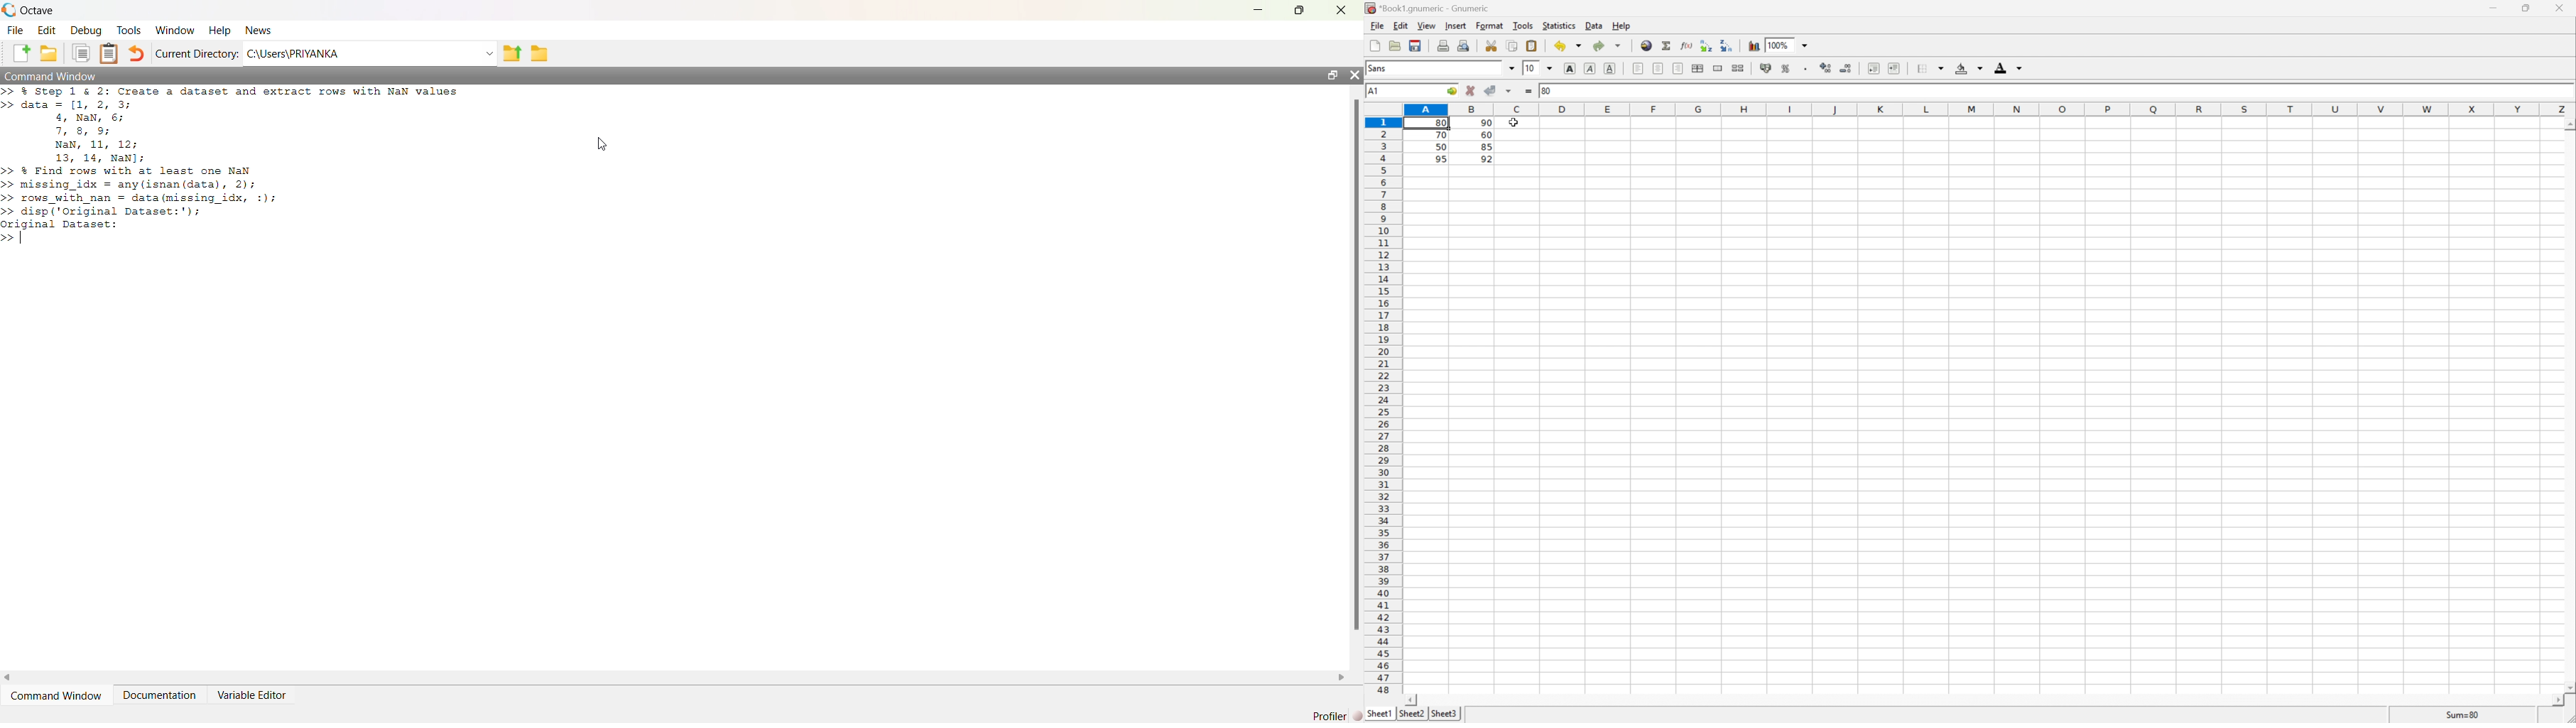 This screenshot has height=728, width=2576. Describe the element at coordinates (1522, 25) in the screenshot. I see `Tools` at that location.